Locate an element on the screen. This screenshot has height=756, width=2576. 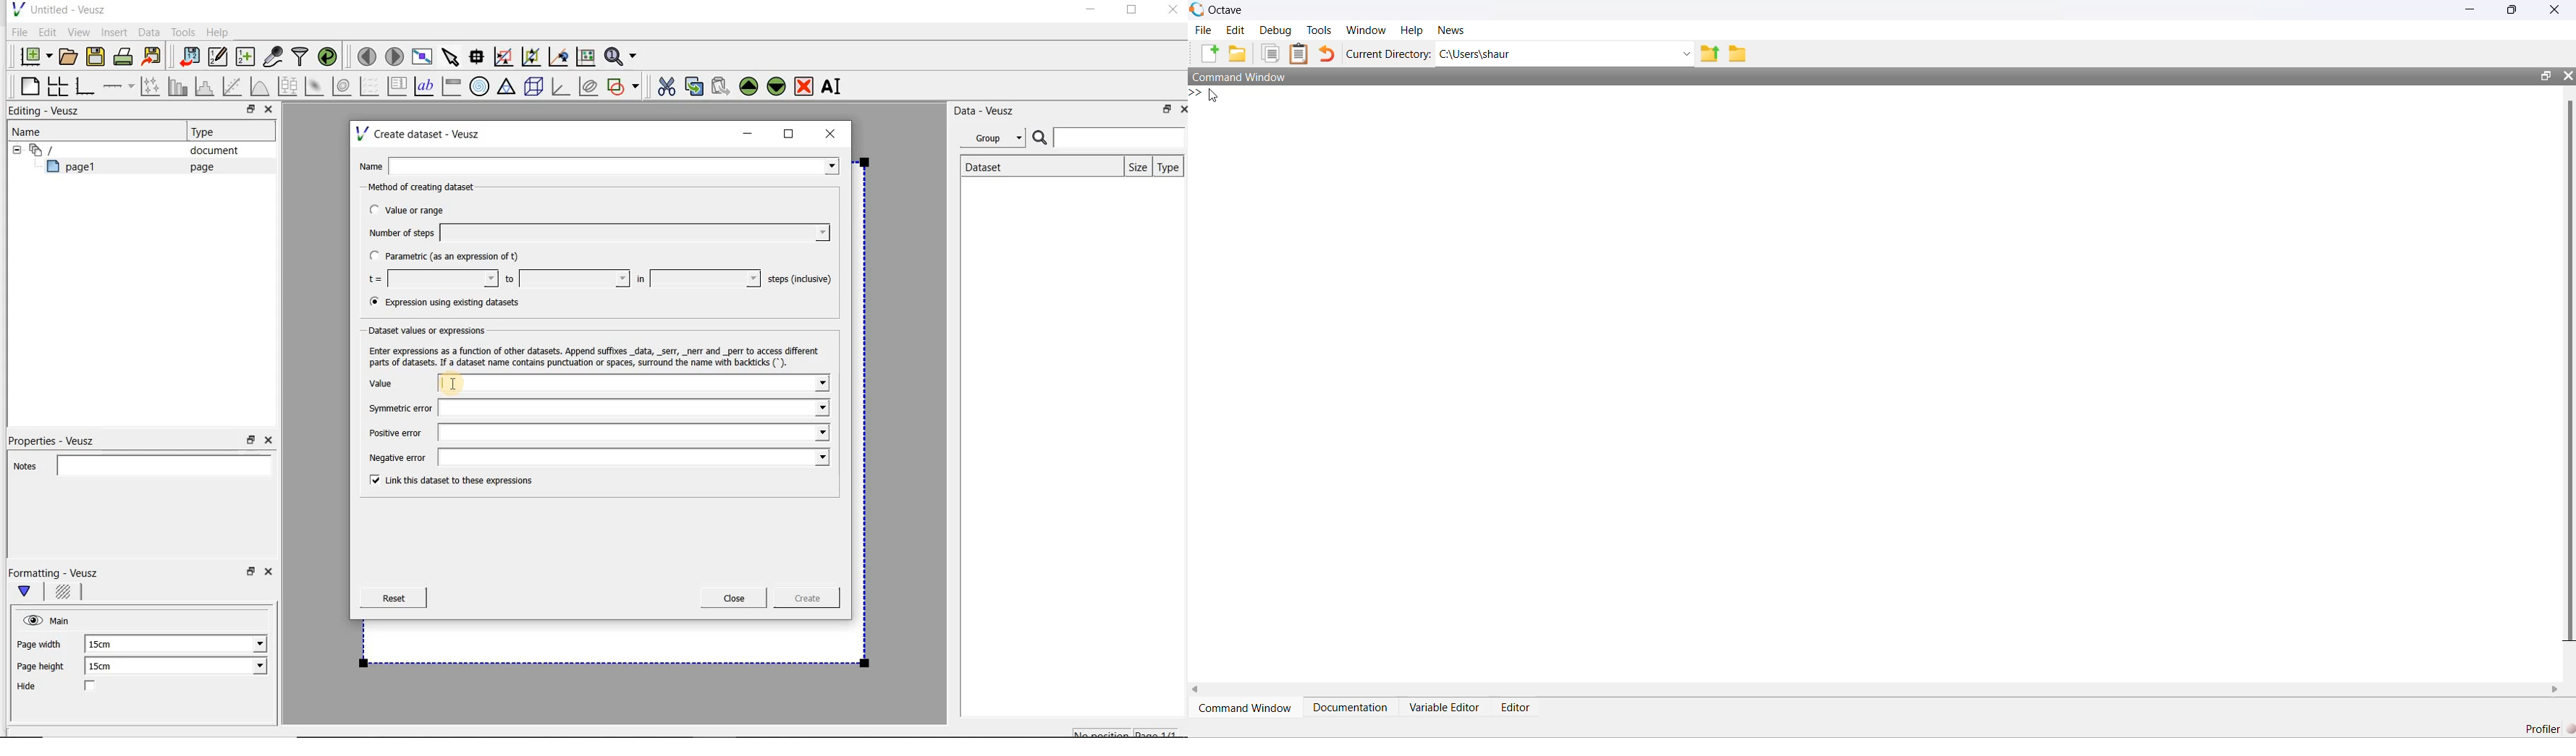
print the document is located at coordinates (126, 56).